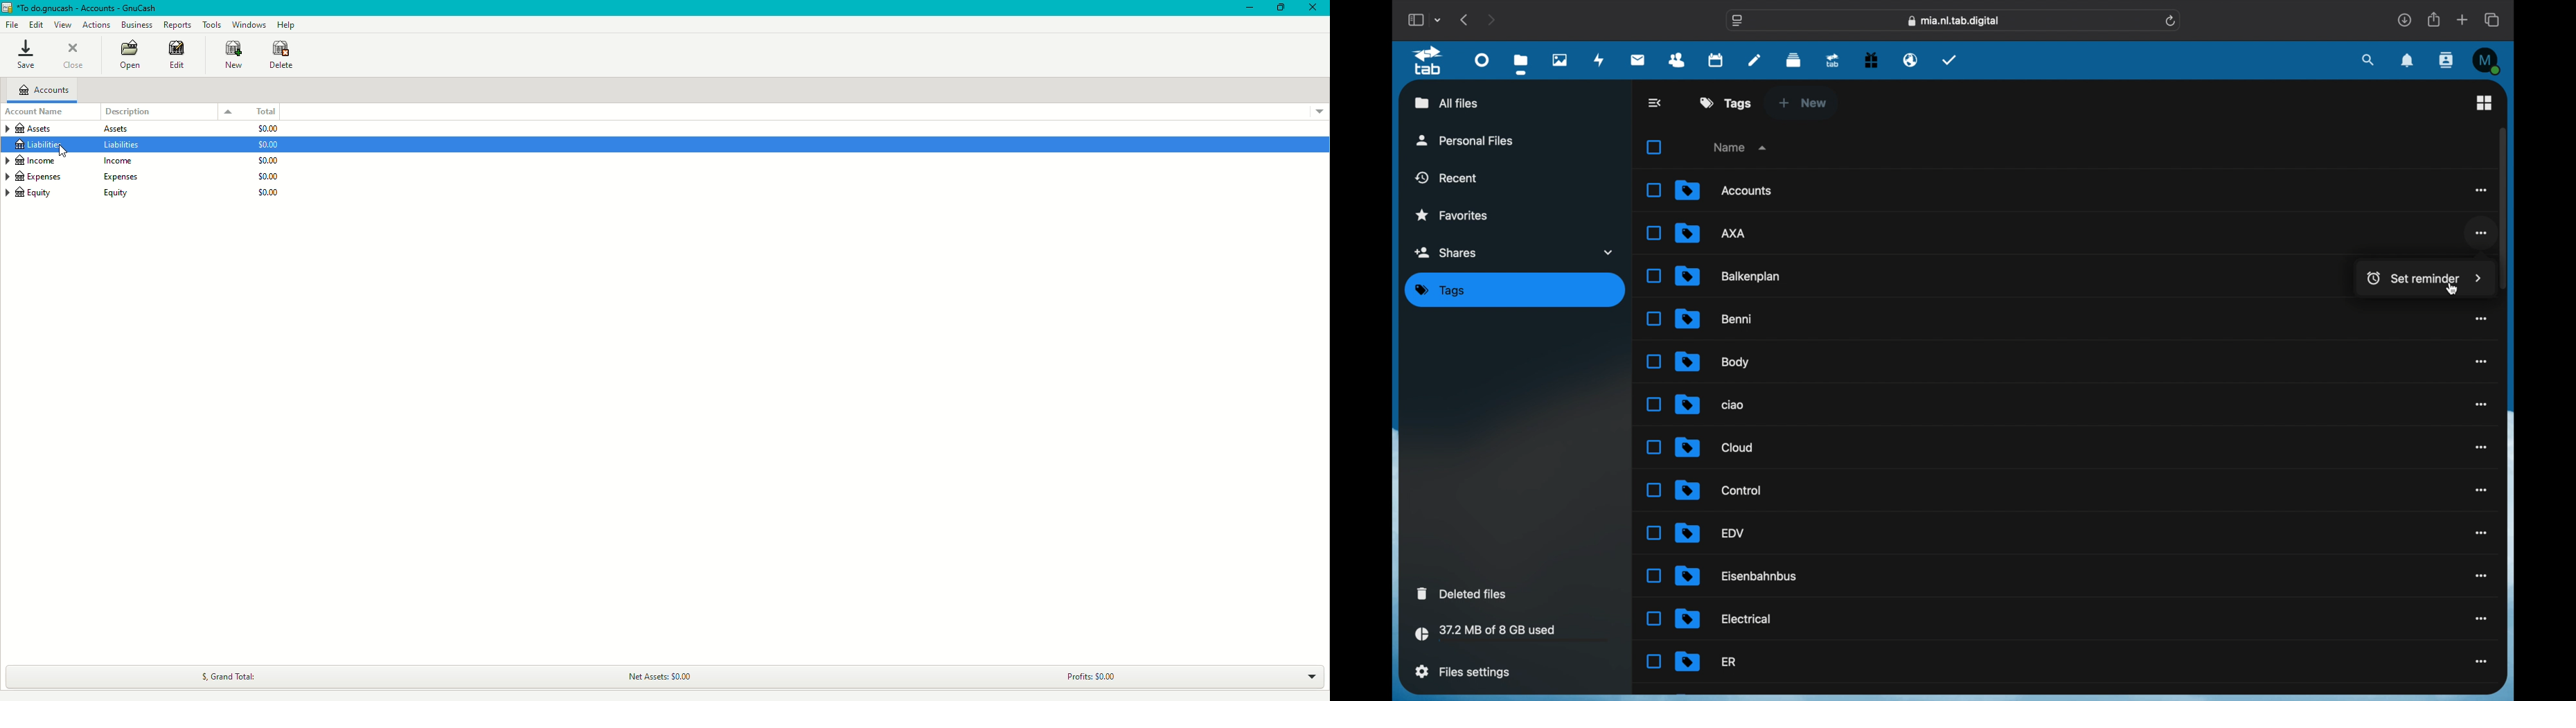  Describe the element at coordinates (1802, 103) in the screenshot. I see `new` at that location.